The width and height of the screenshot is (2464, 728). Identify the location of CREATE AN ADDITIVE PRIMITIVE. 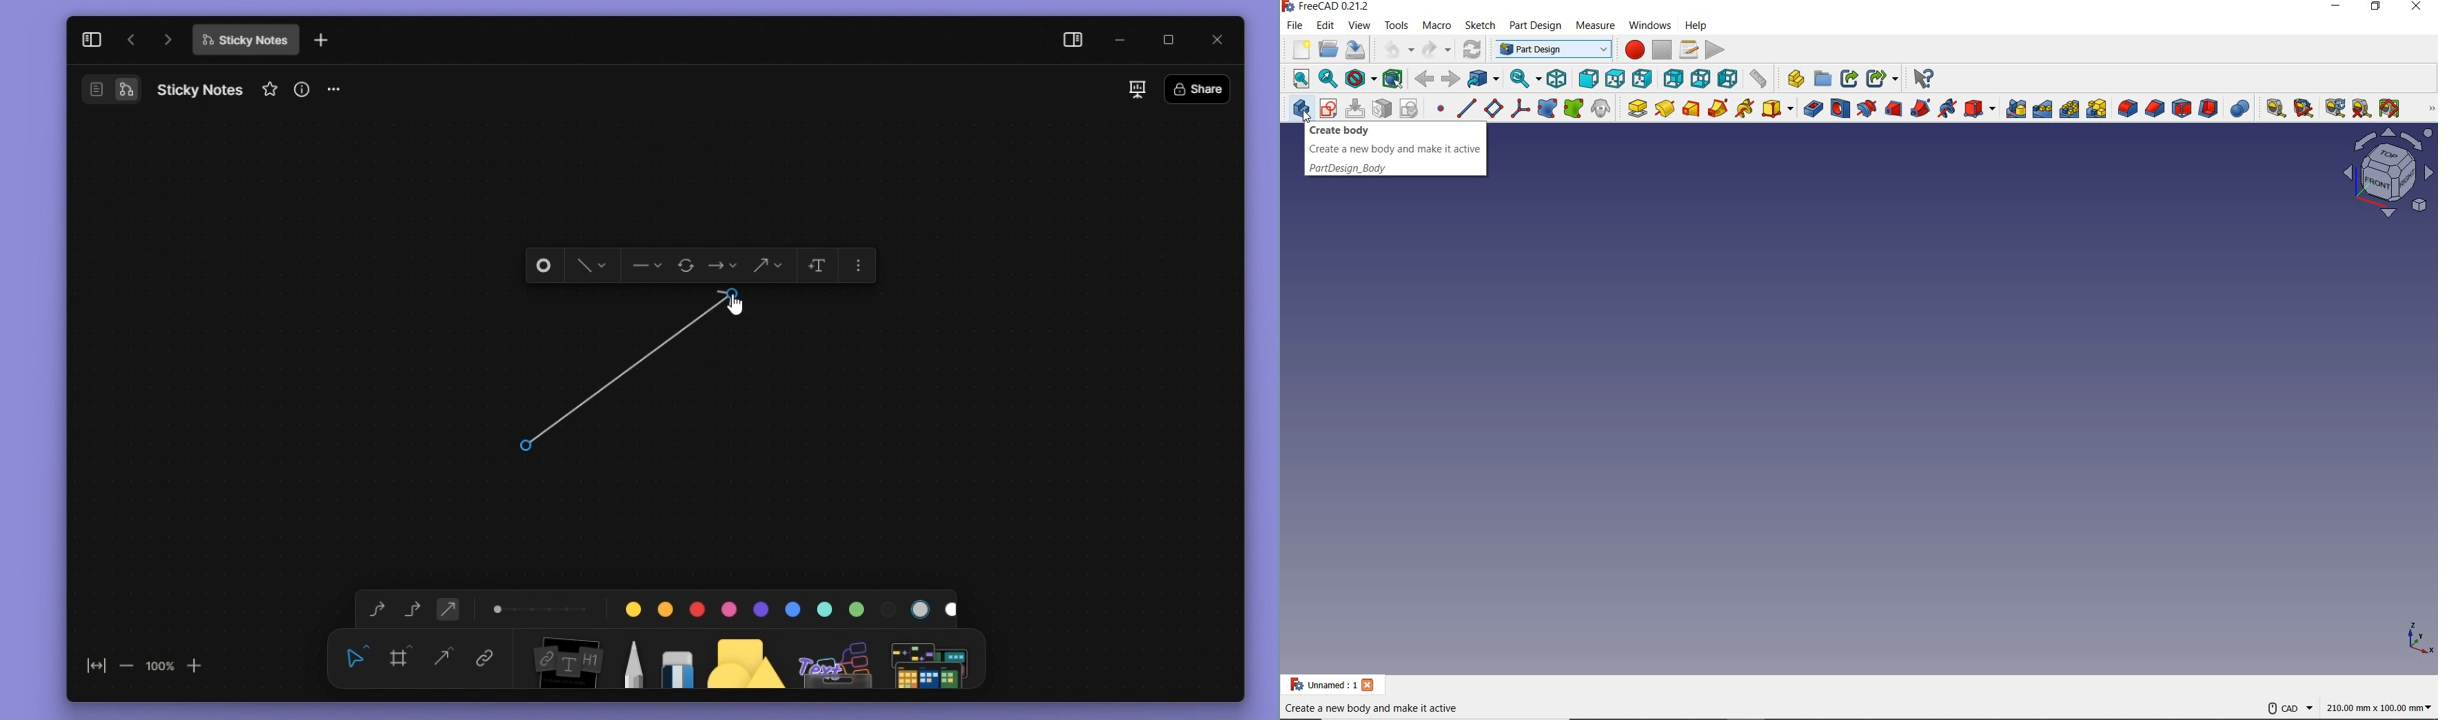
(1779, 109).